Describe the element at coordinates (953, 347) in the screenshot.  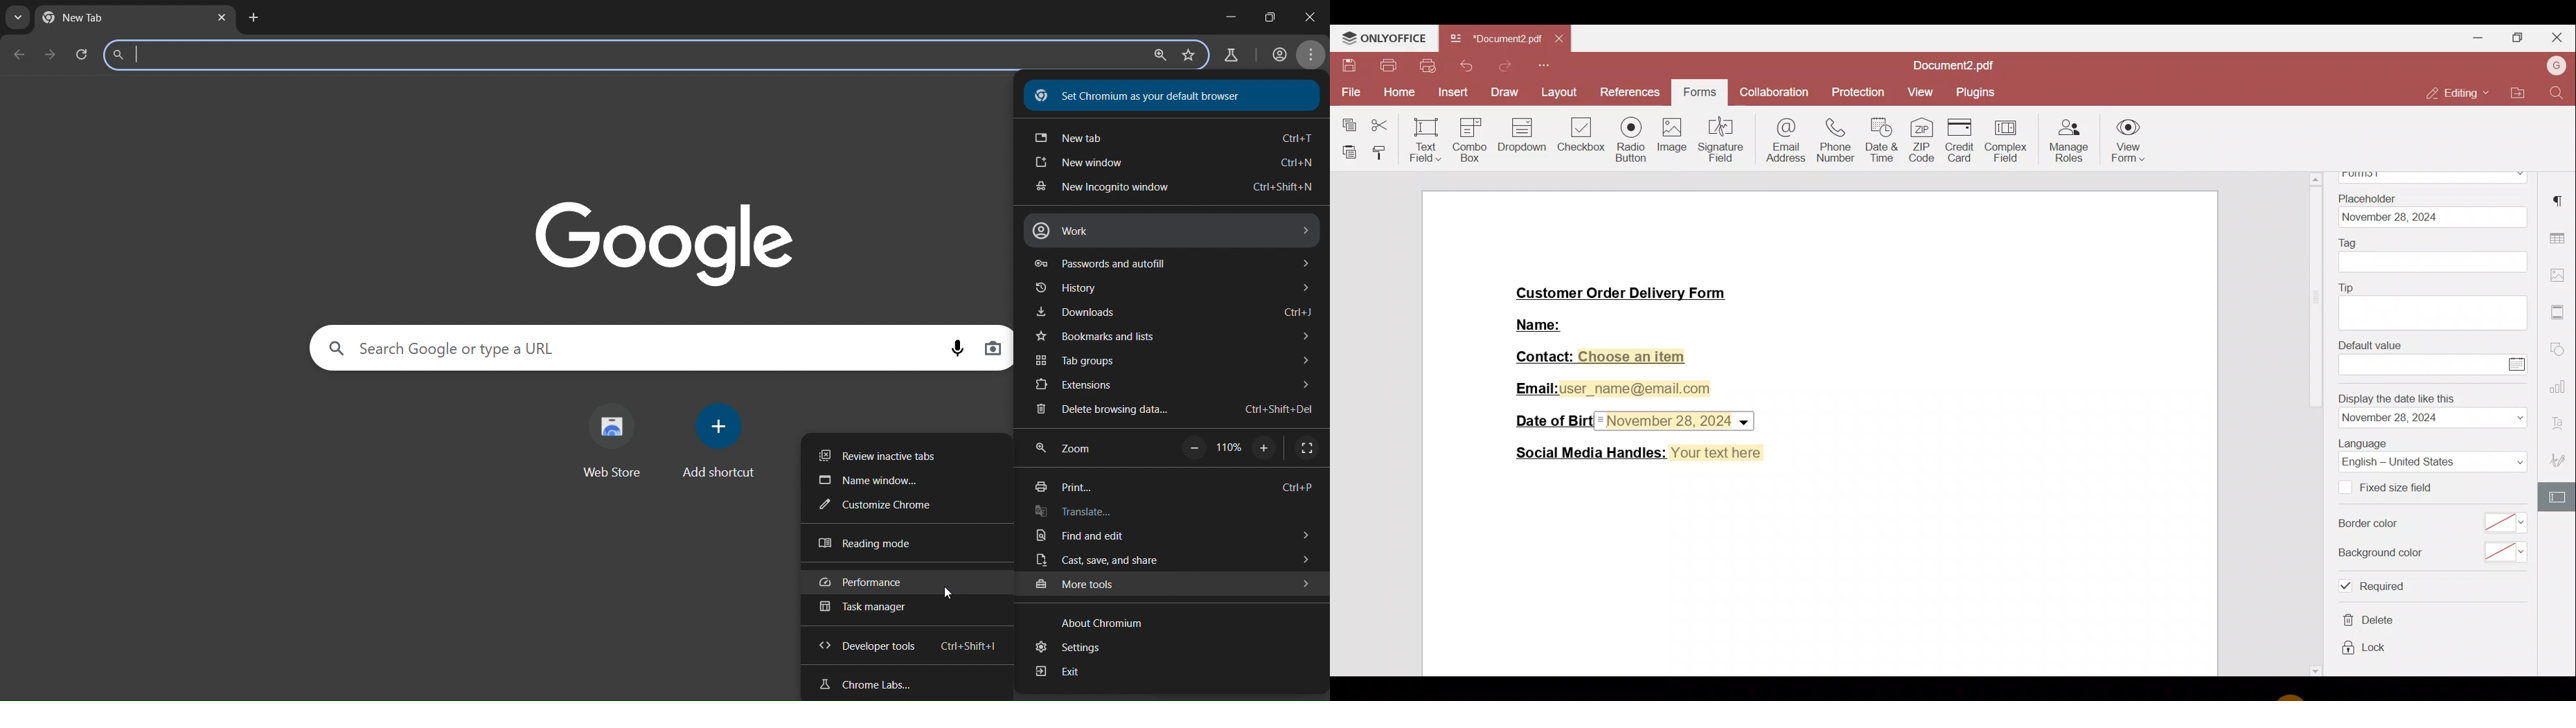
I see `voice search ` at that location.